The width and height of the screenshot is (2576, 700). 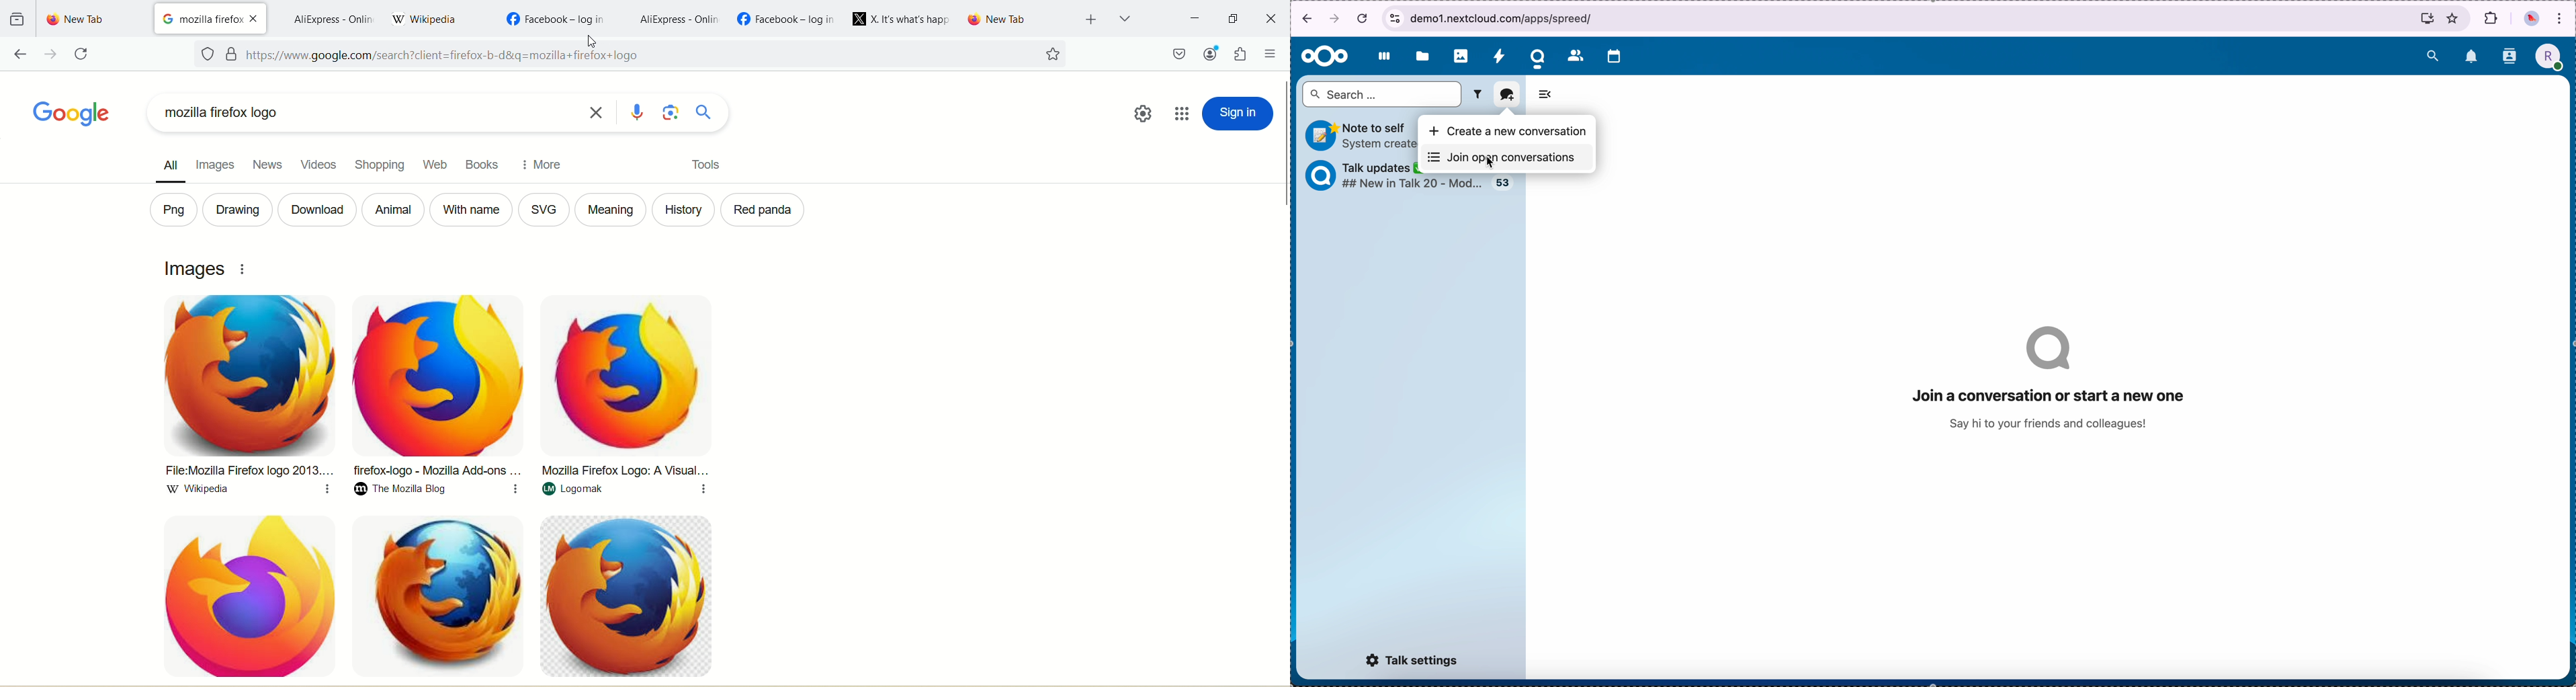 I want to click on add bookmark, so click(x=1051, y=55).